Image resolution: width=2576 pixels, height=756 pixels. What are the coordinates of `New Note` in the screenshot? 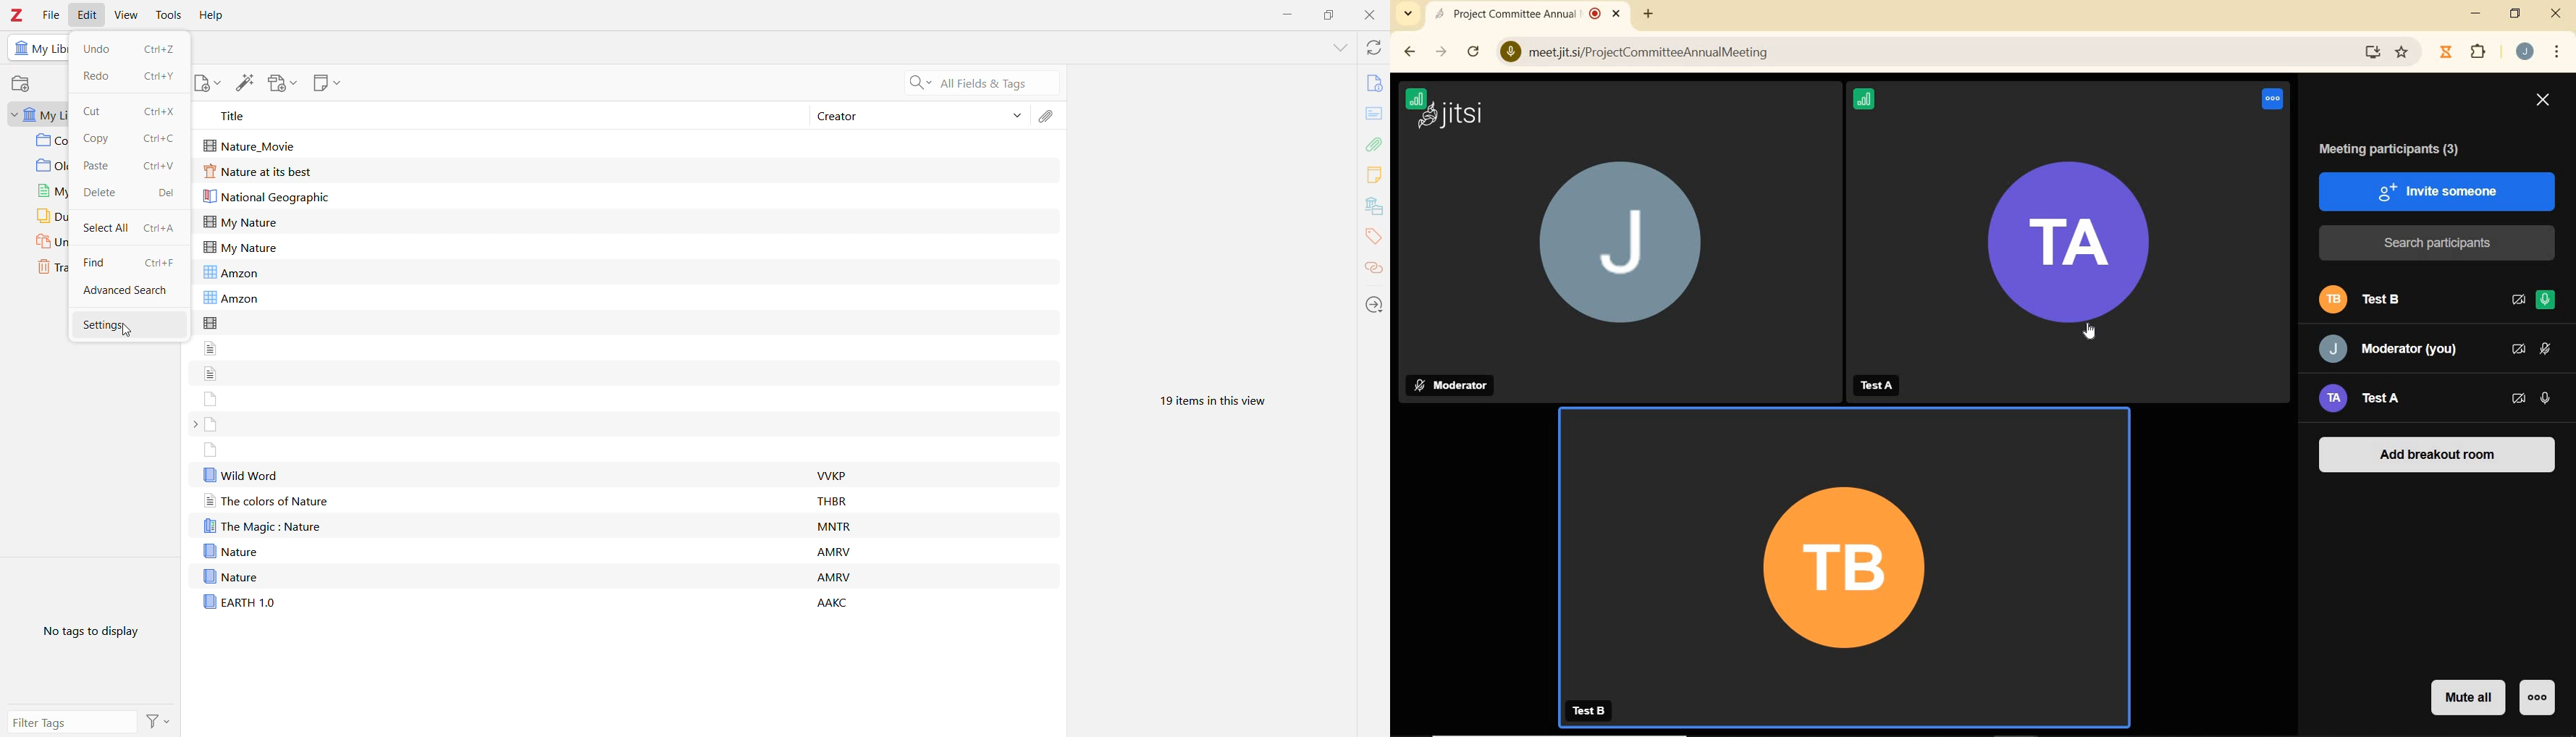 It's located at (327, 83).